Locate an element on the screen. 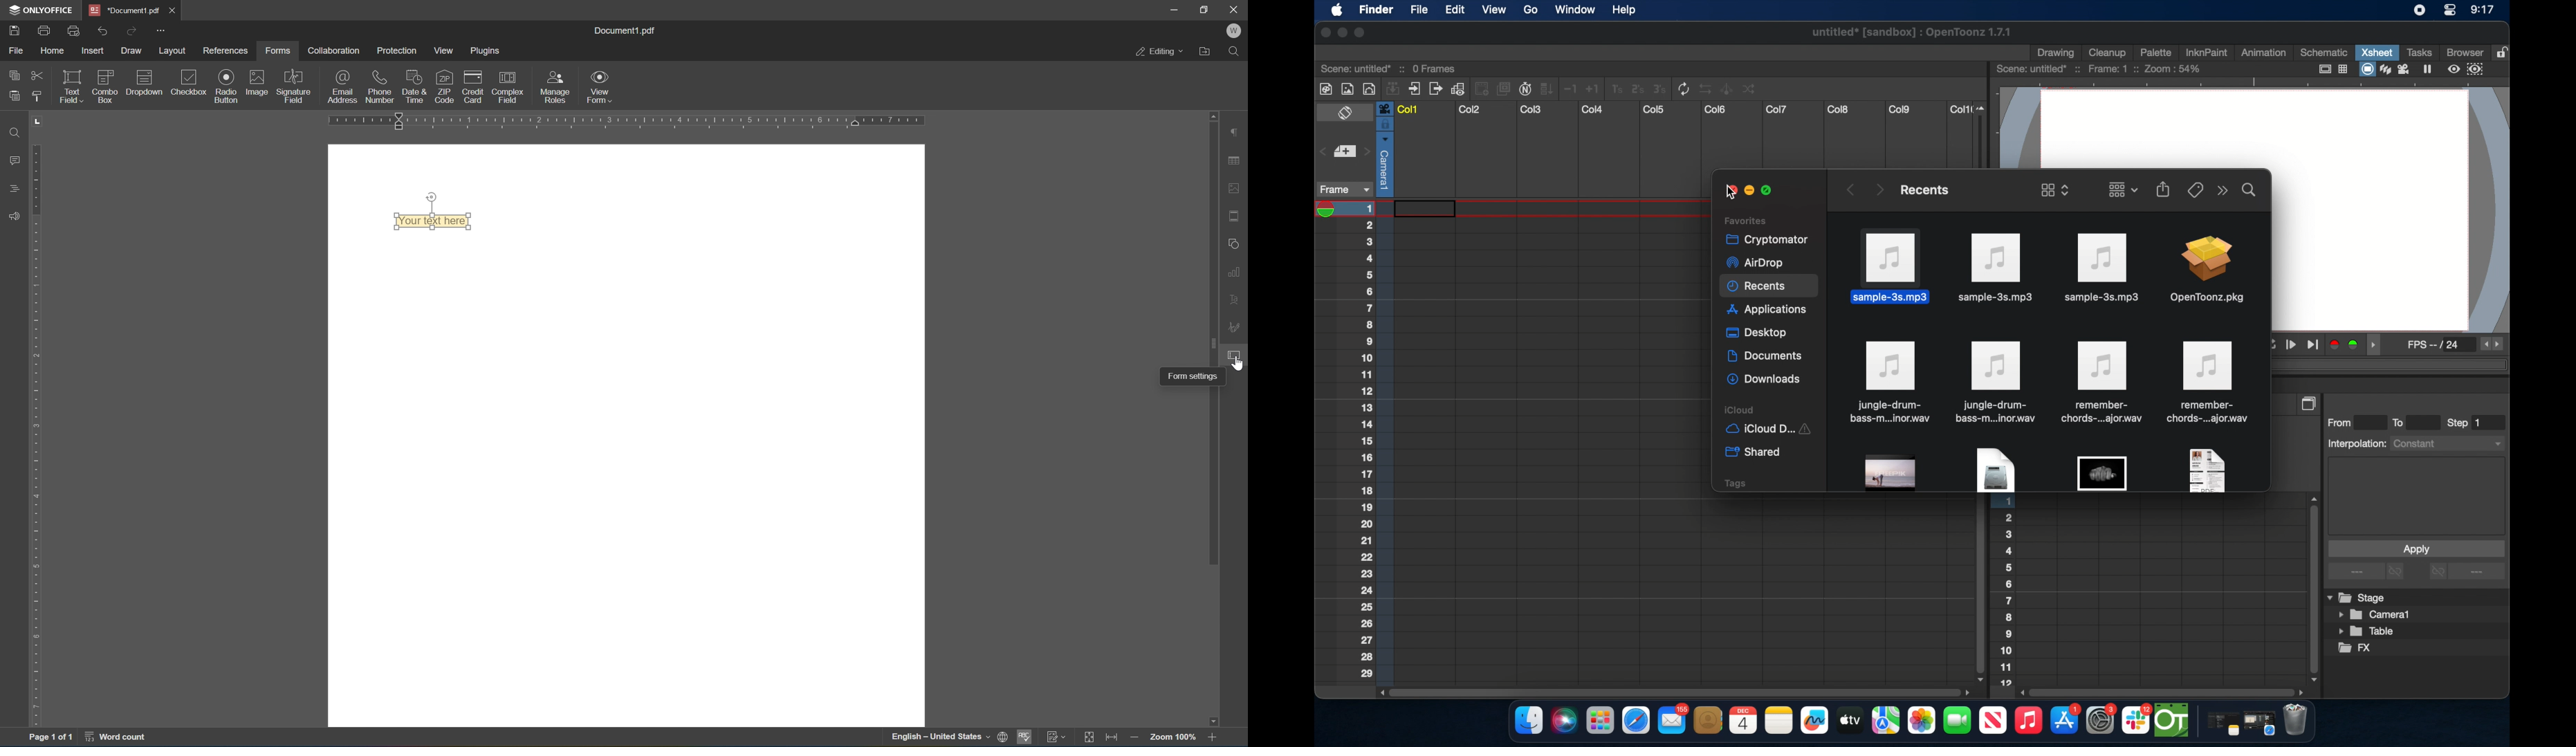 Image resolution: width=2576 pixels, height=756 pixels. plugins is located at coordinates (484, 50).